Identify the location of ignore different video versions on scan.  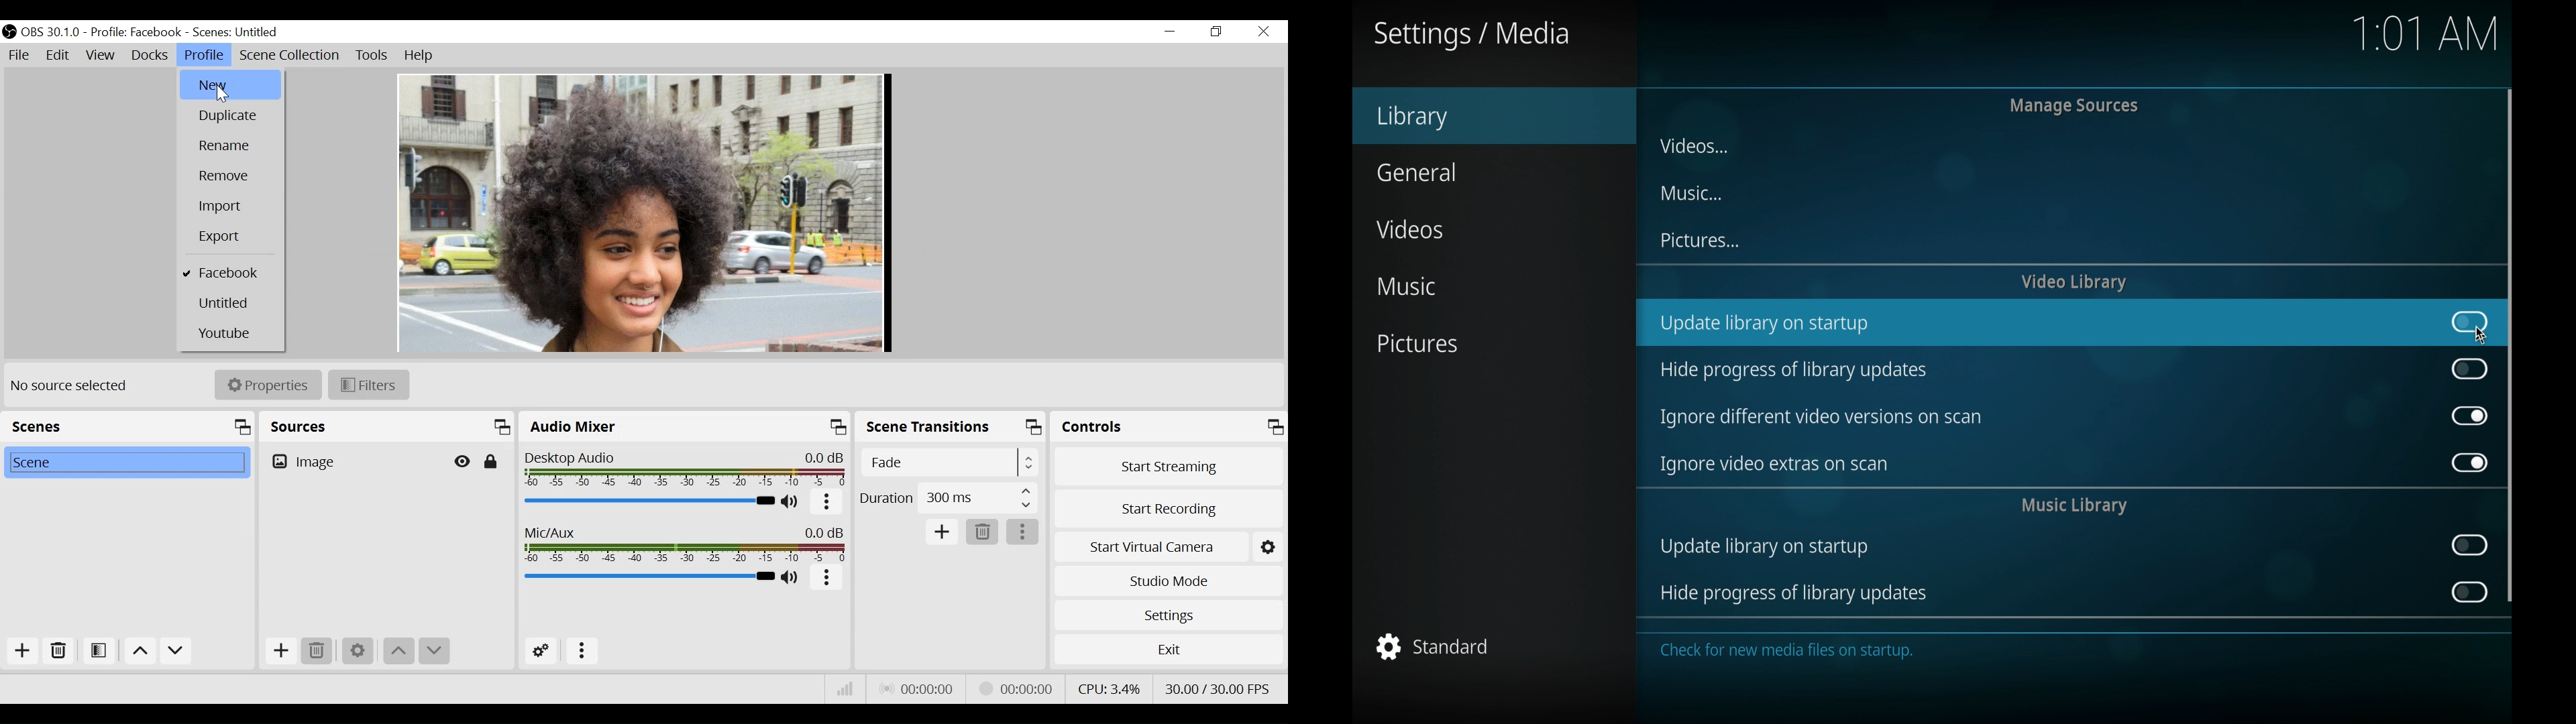
(1820, 418).